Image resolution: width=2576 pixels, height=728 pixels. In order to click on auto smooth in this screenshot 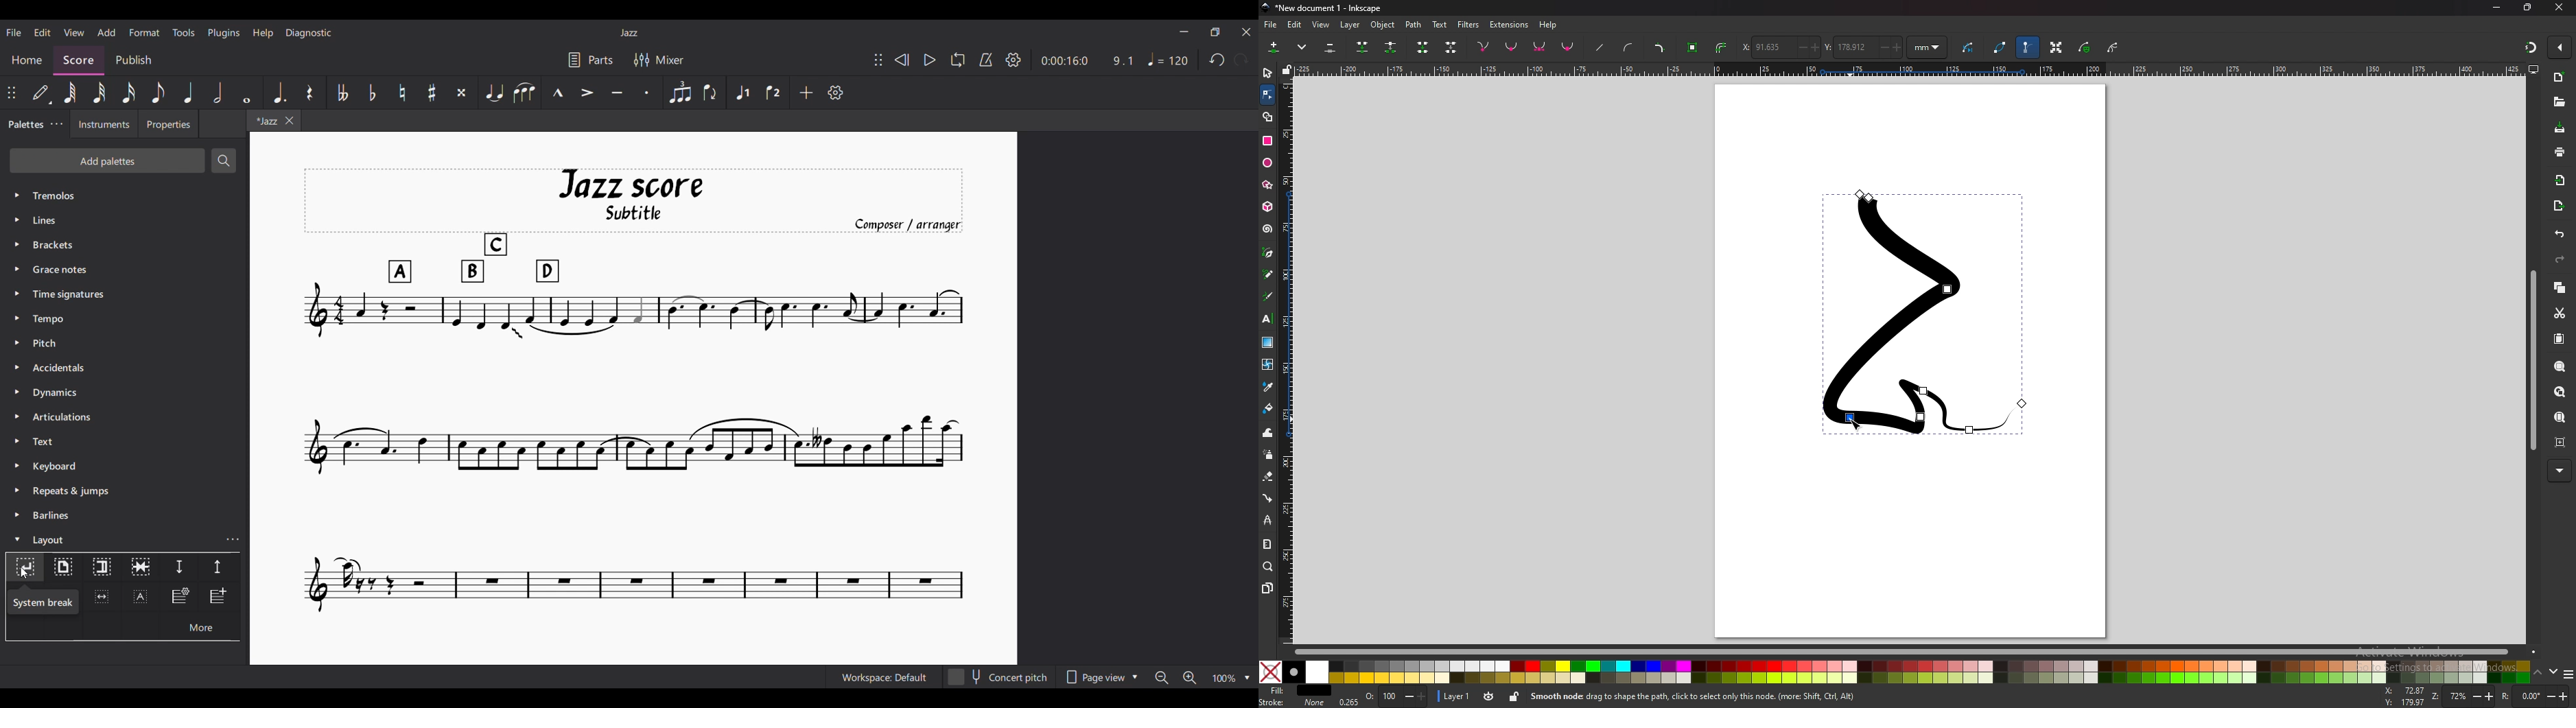, I will do `click(1569, 48)`.